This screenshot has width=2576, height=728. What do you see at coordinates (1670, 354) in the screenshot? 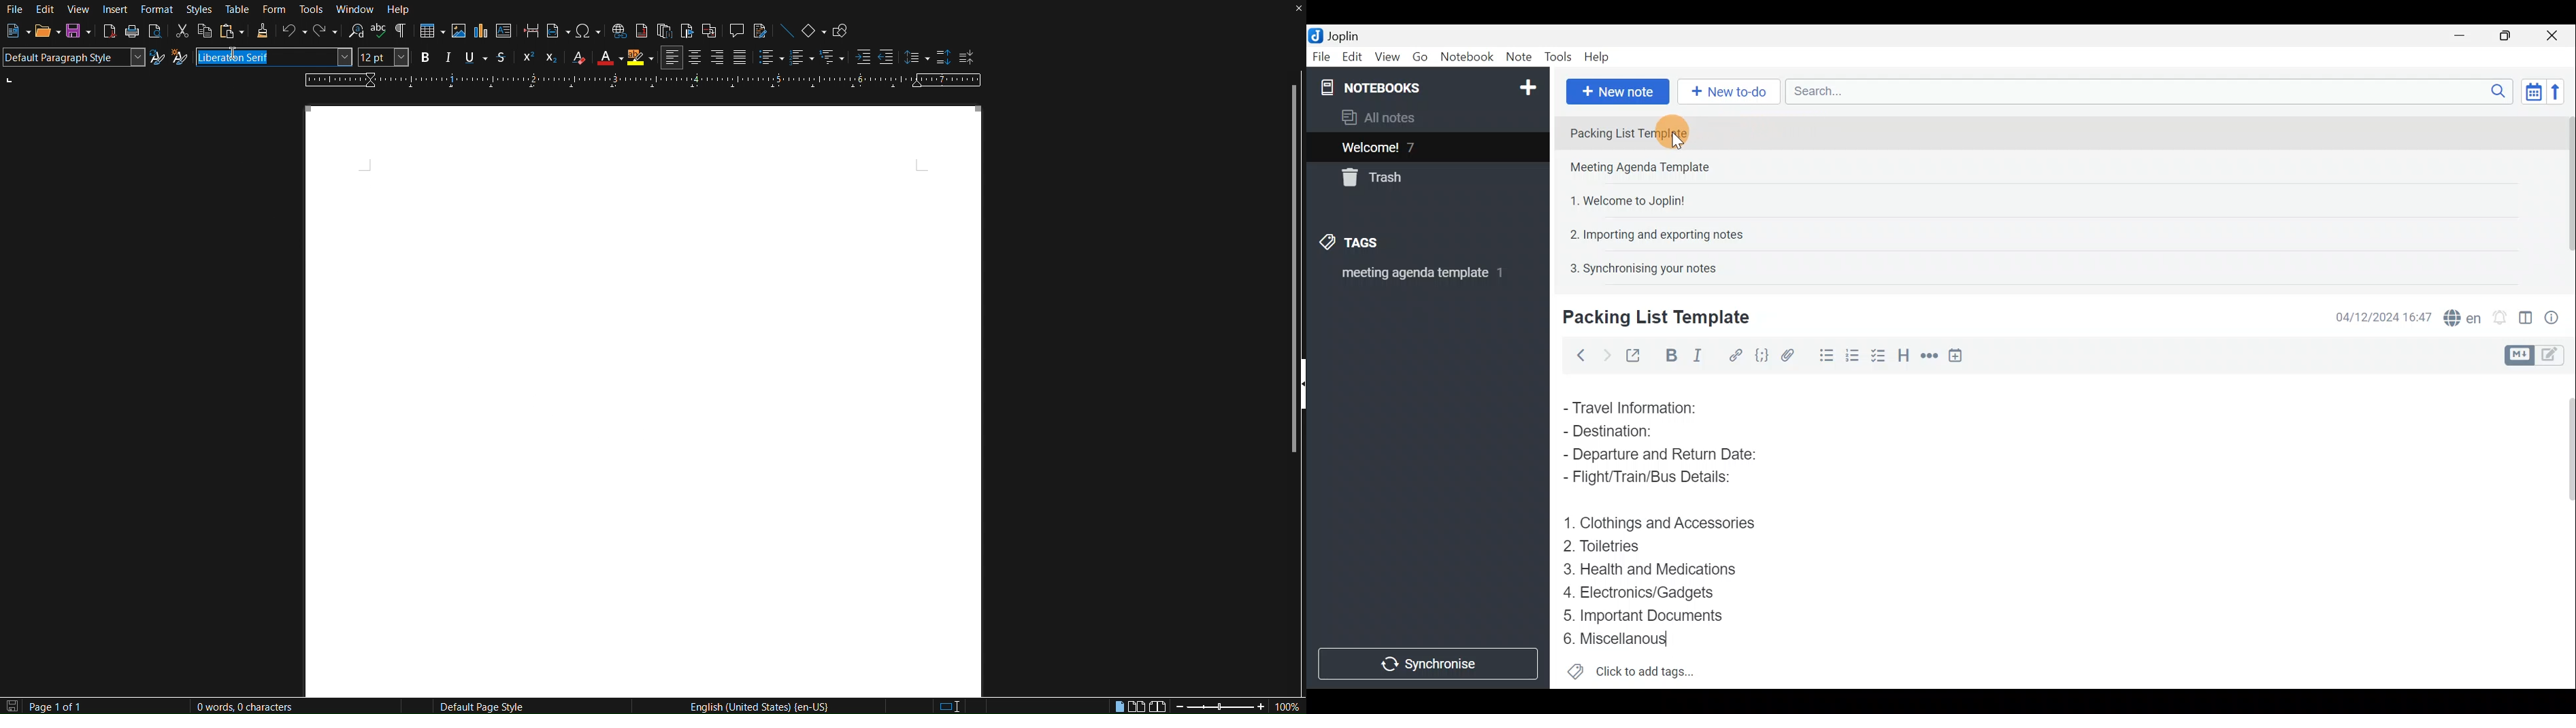
I see `Bold` at bounding box center [1670, 354].